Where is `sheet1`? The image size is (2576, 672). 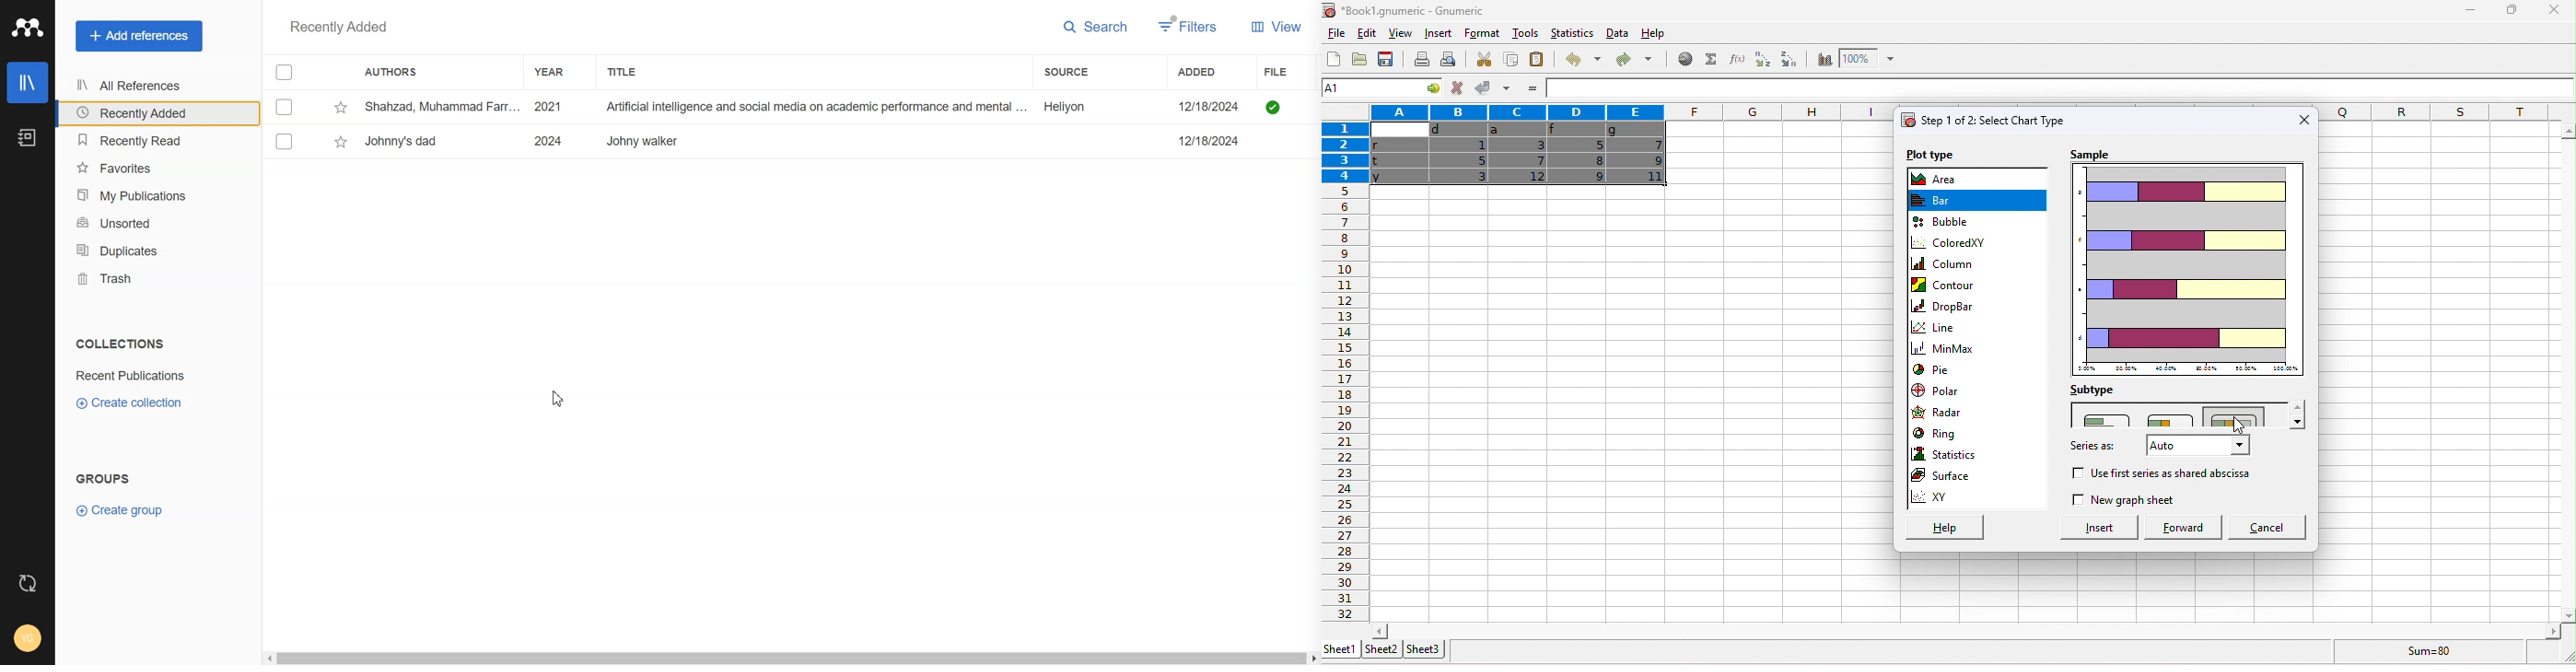 sheet1 is located at coordinates (1340, 648).